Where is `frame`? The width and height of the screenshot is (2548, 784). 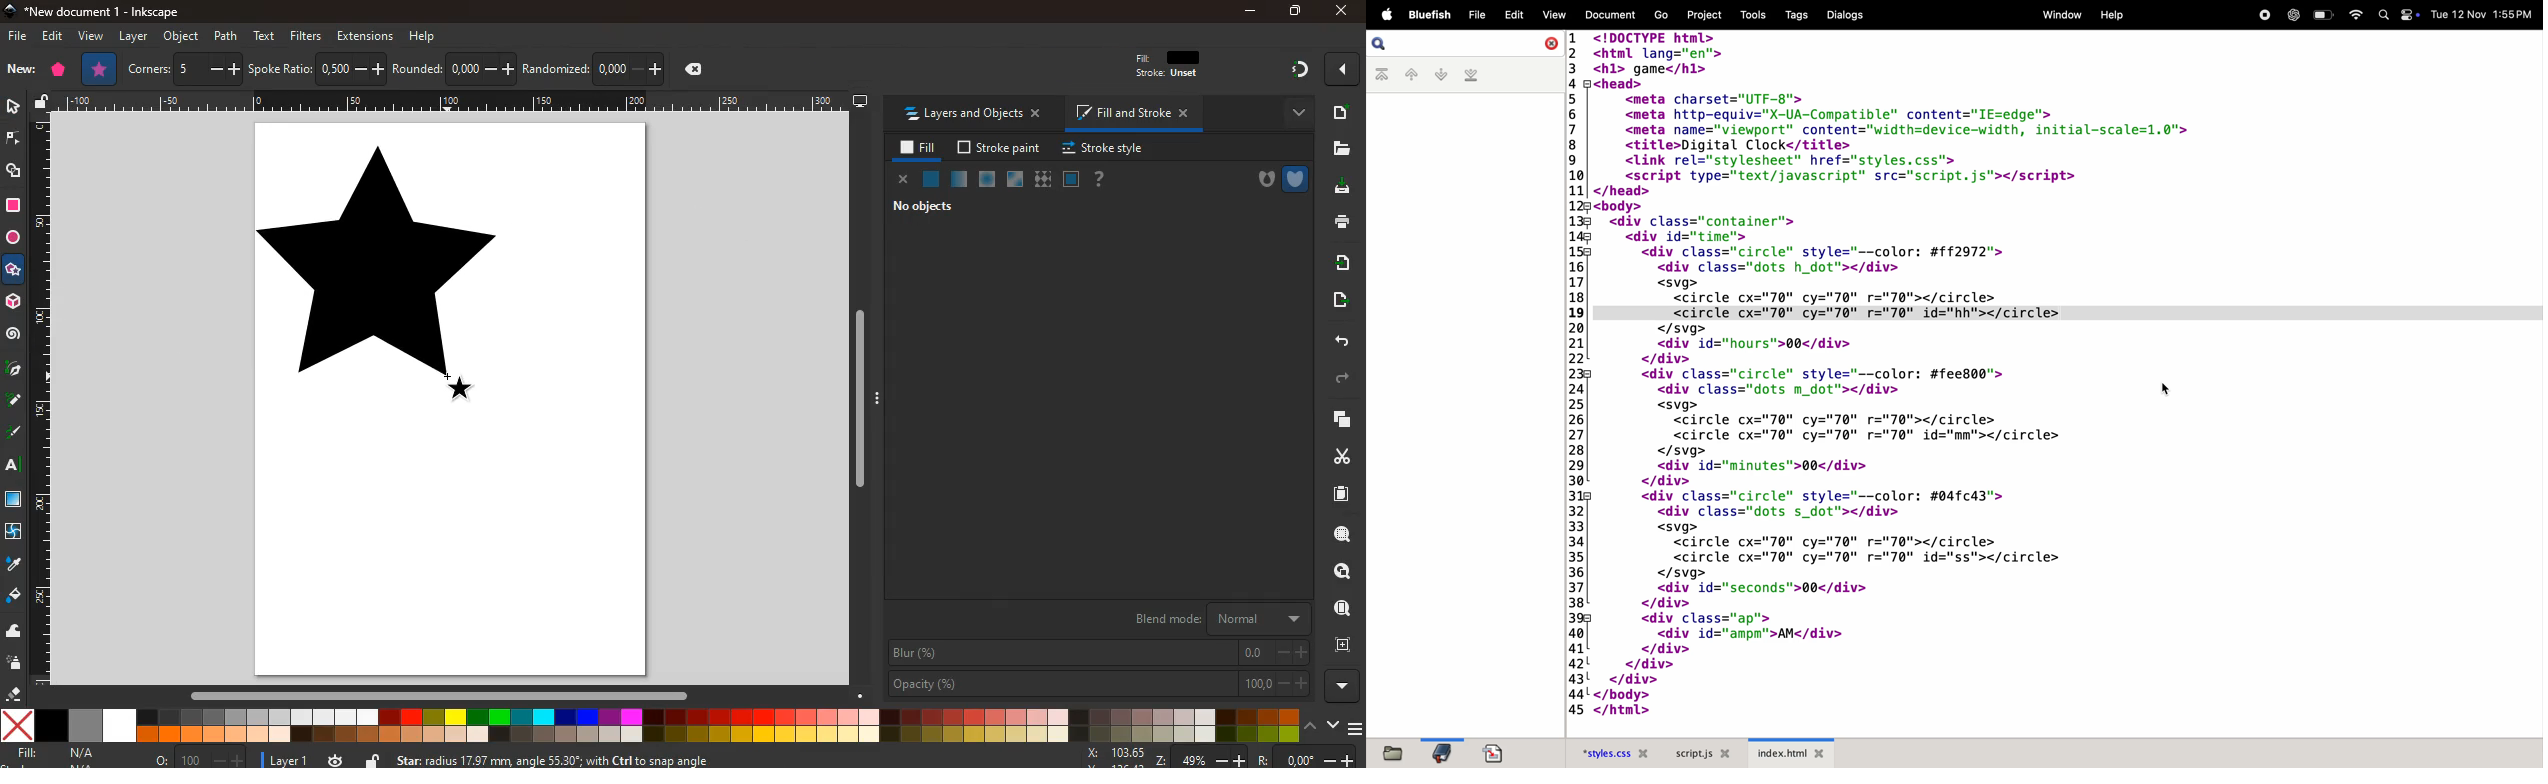 frame is located at coordinates (1070, 178).